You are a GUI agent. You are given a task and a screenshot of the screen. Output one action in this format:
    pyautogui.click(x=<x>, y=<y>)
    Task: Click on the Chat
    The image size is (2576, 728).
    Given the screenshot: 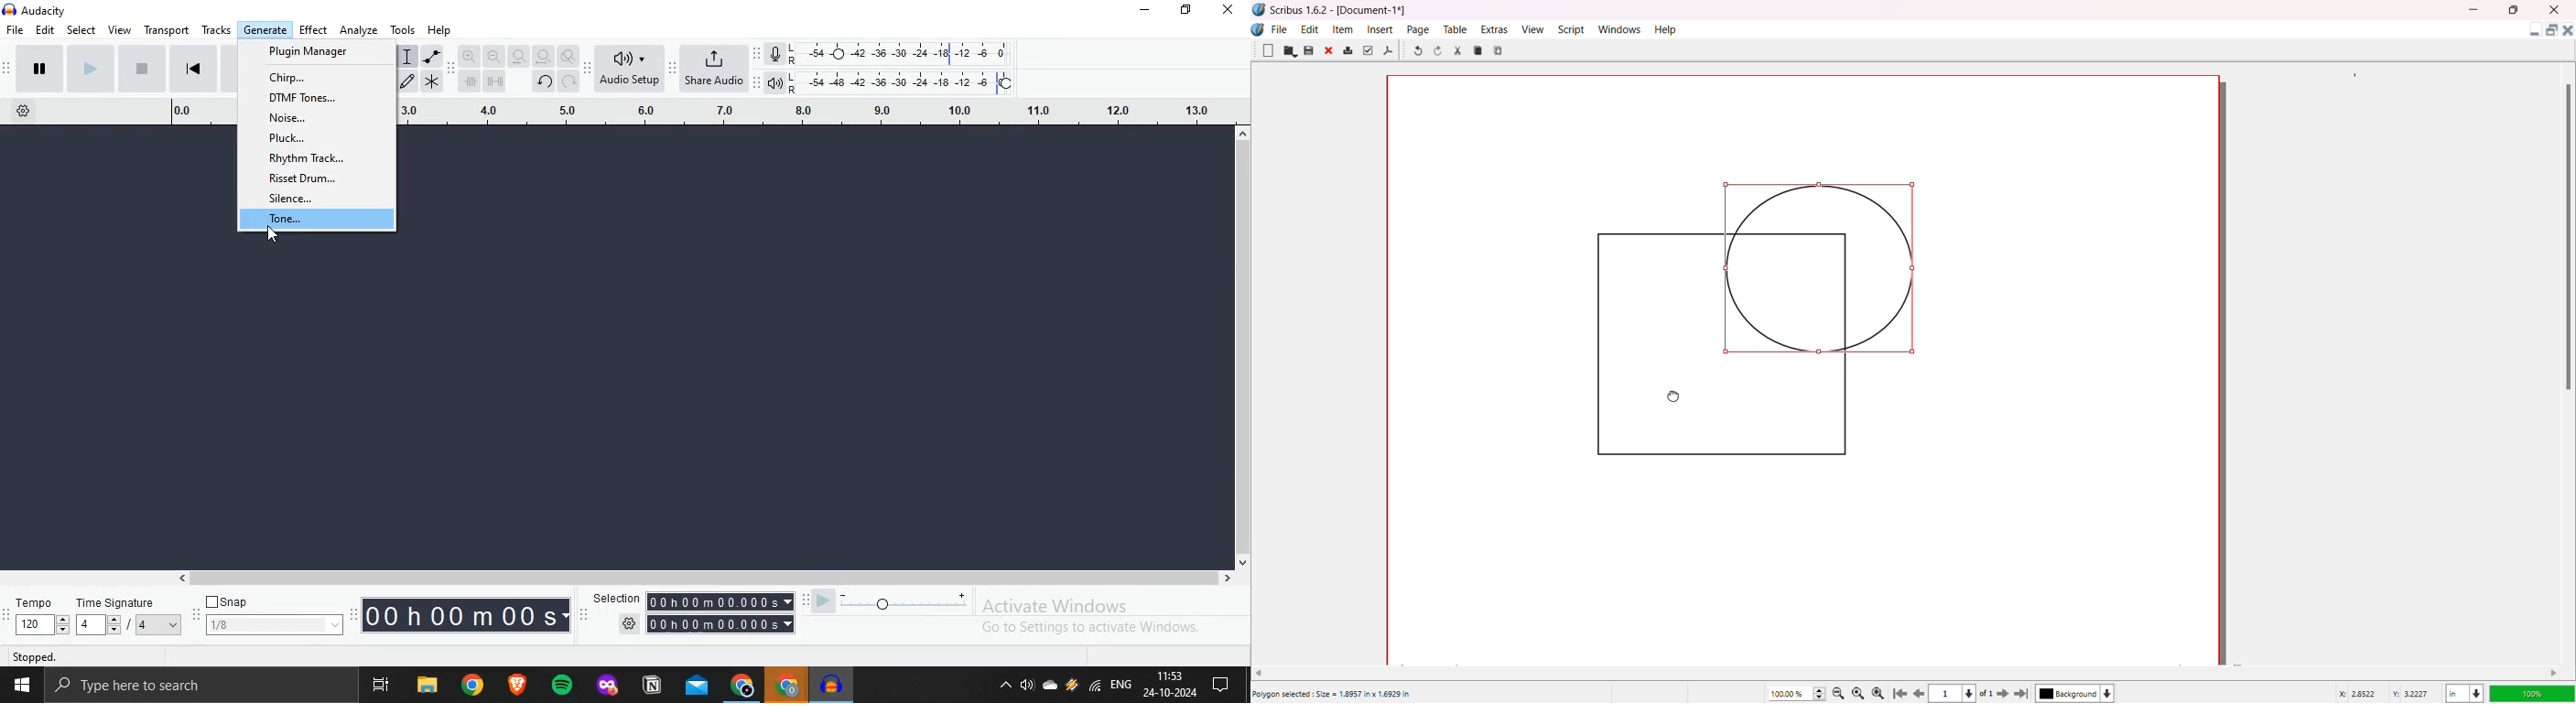 What is the action you would take?
    pyautogui.click(x=1229, y=686)
    